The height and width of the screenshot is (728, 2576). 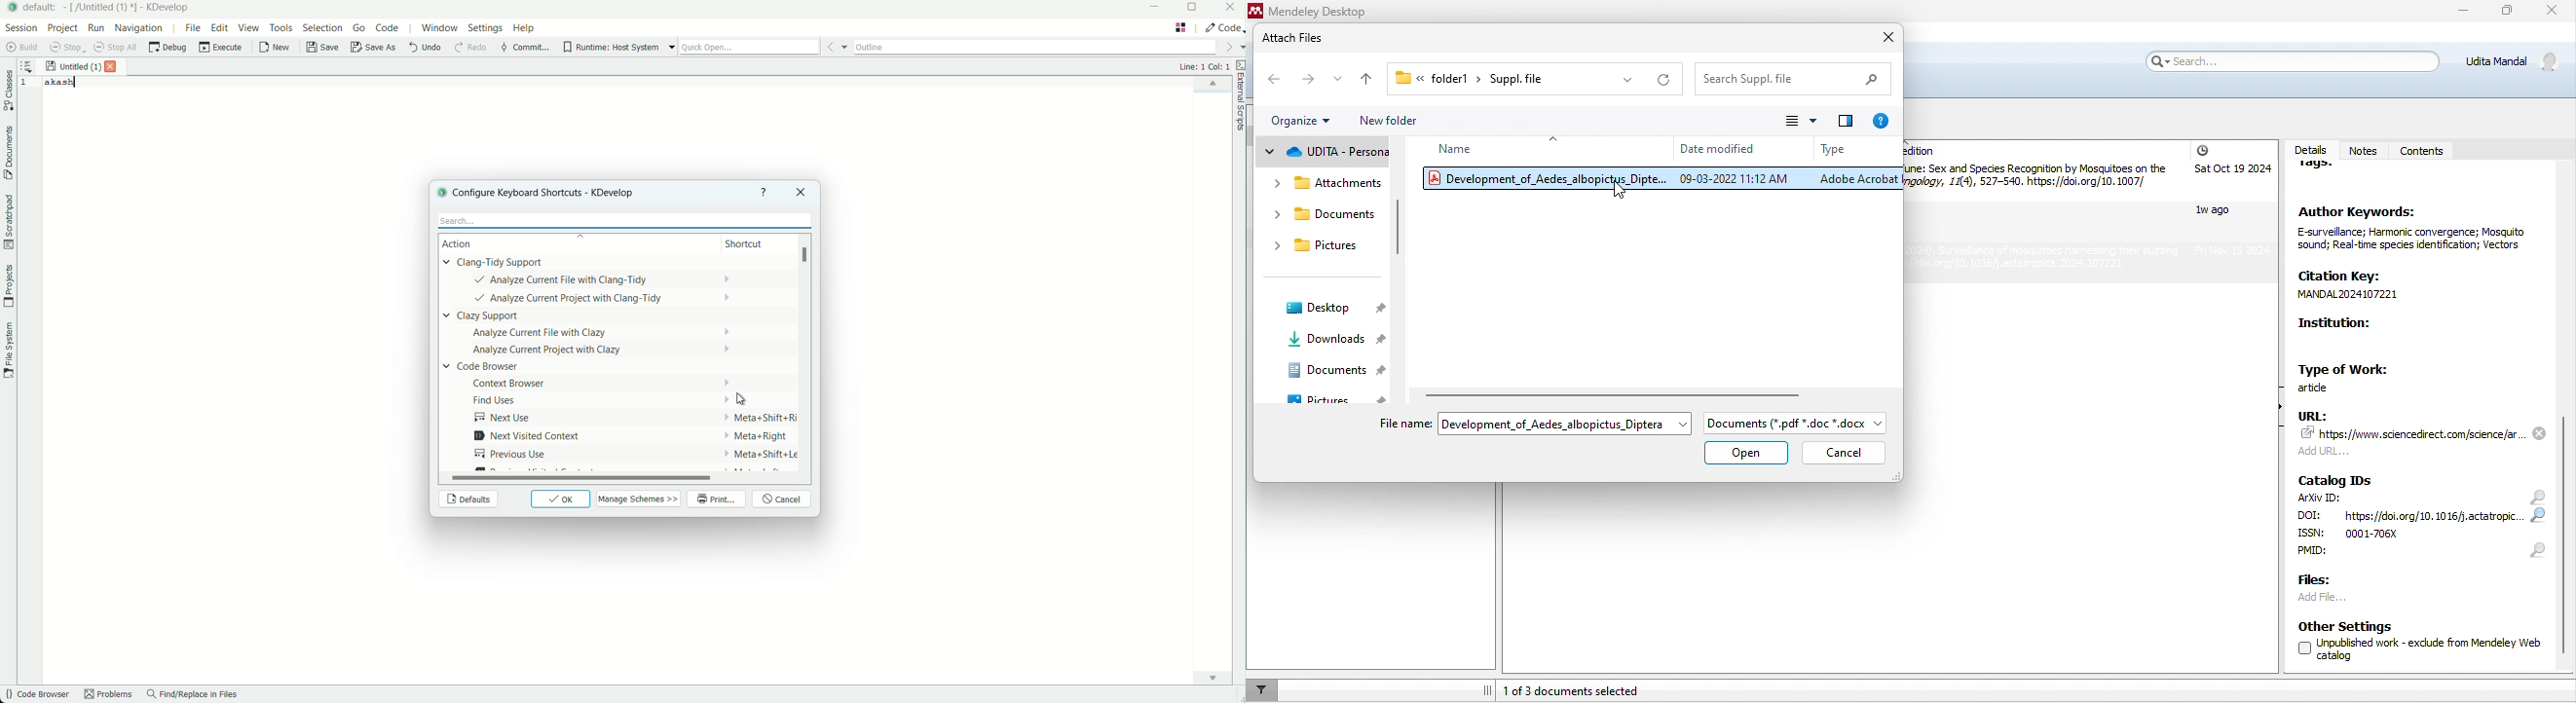 What do you see at coordinates (1628, 80) in the screenshot?
I see `drop down` at bounding box center [1628, 80].